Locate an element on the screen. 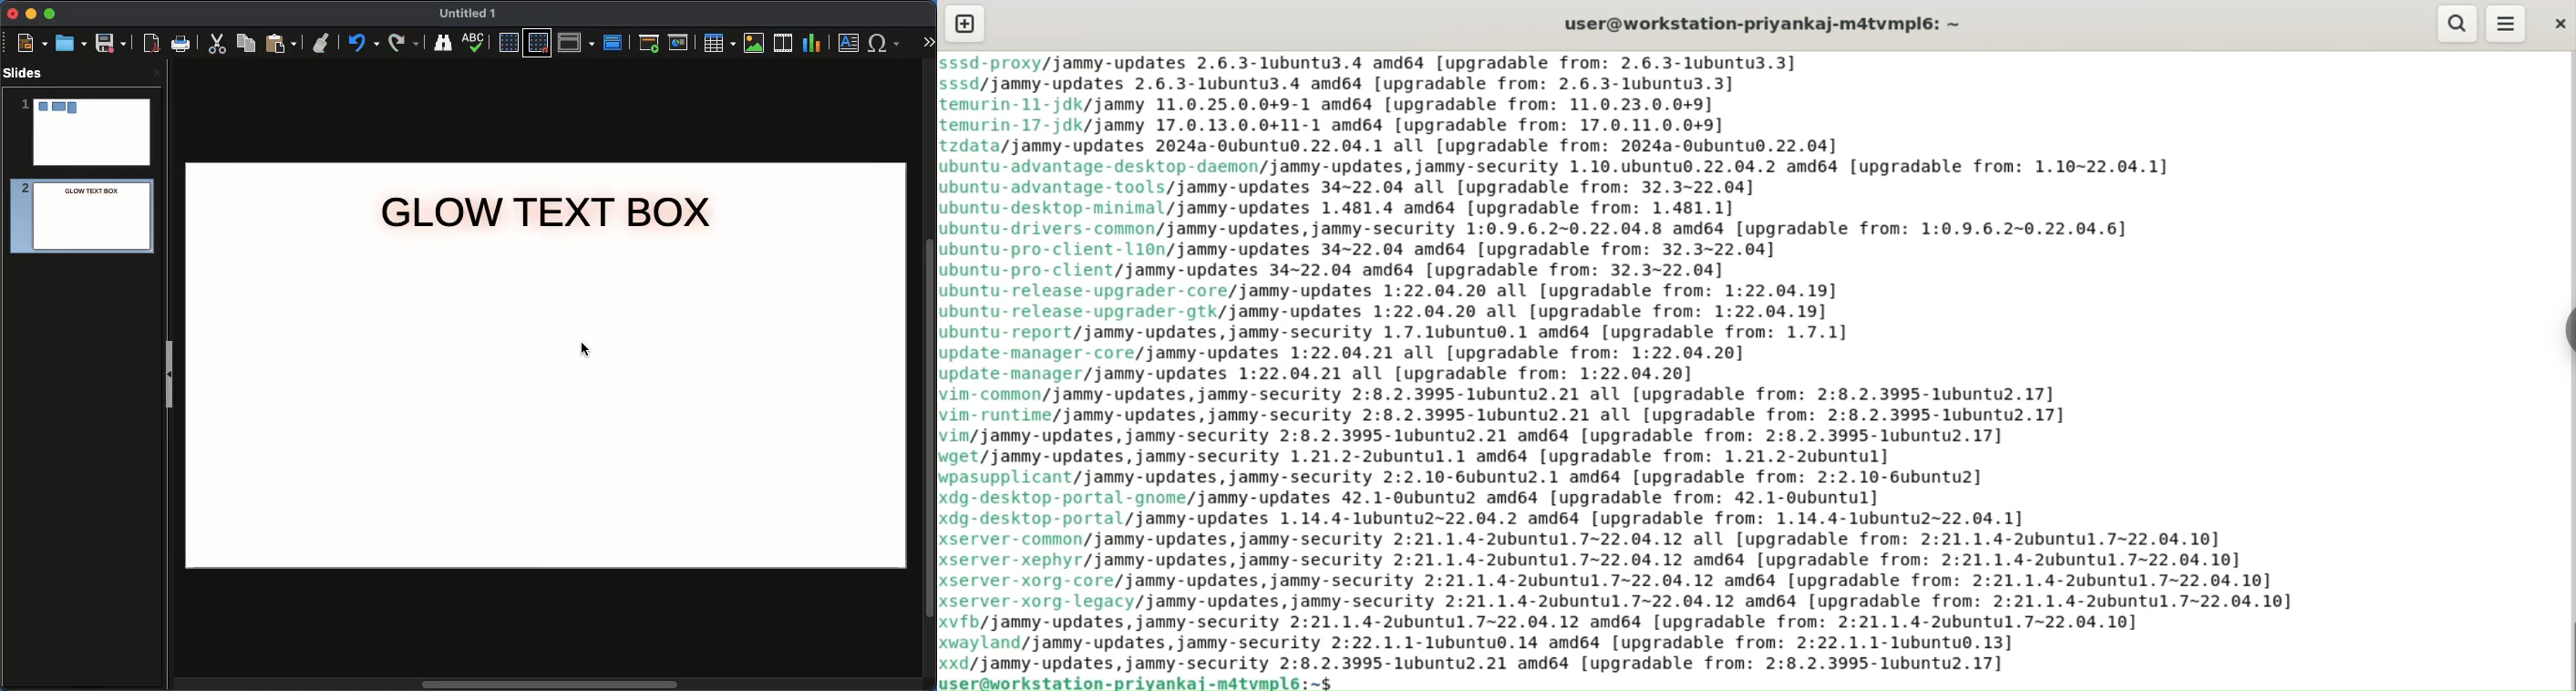 The image size is (2576, 700). First slide is located at coordinates (649, 43).